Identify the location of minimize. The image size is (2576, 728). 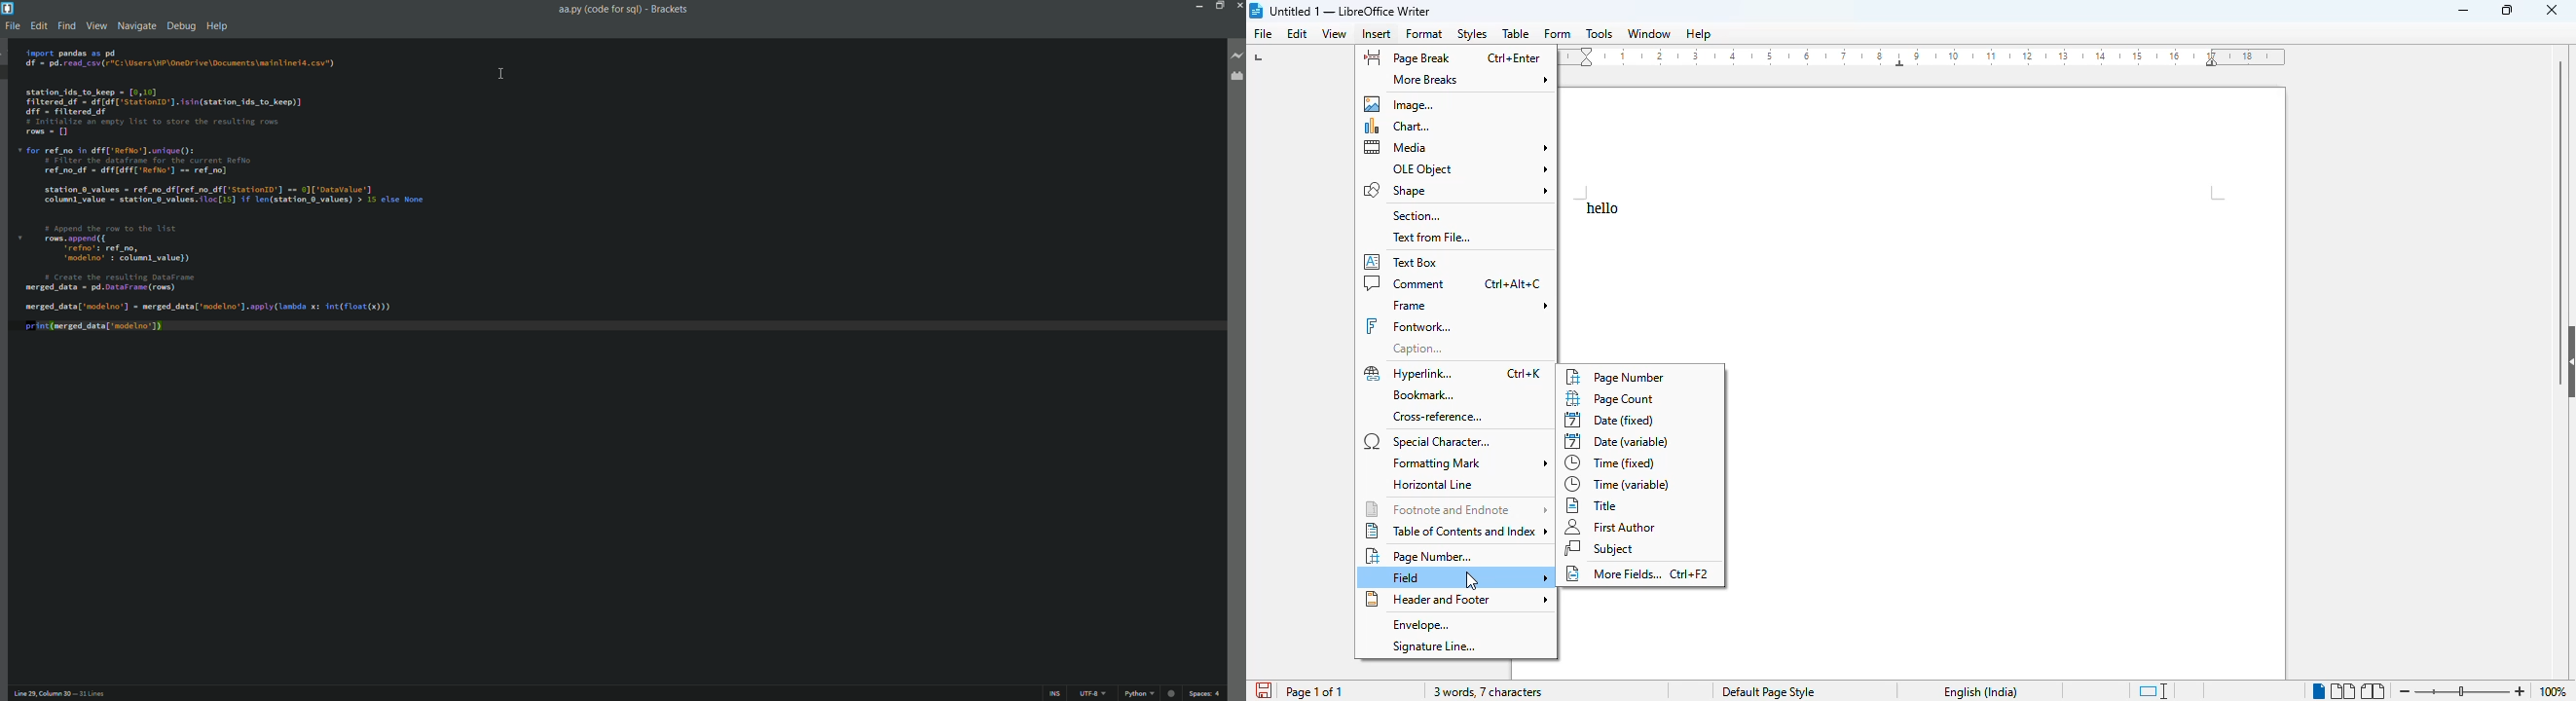
(2462, 11).